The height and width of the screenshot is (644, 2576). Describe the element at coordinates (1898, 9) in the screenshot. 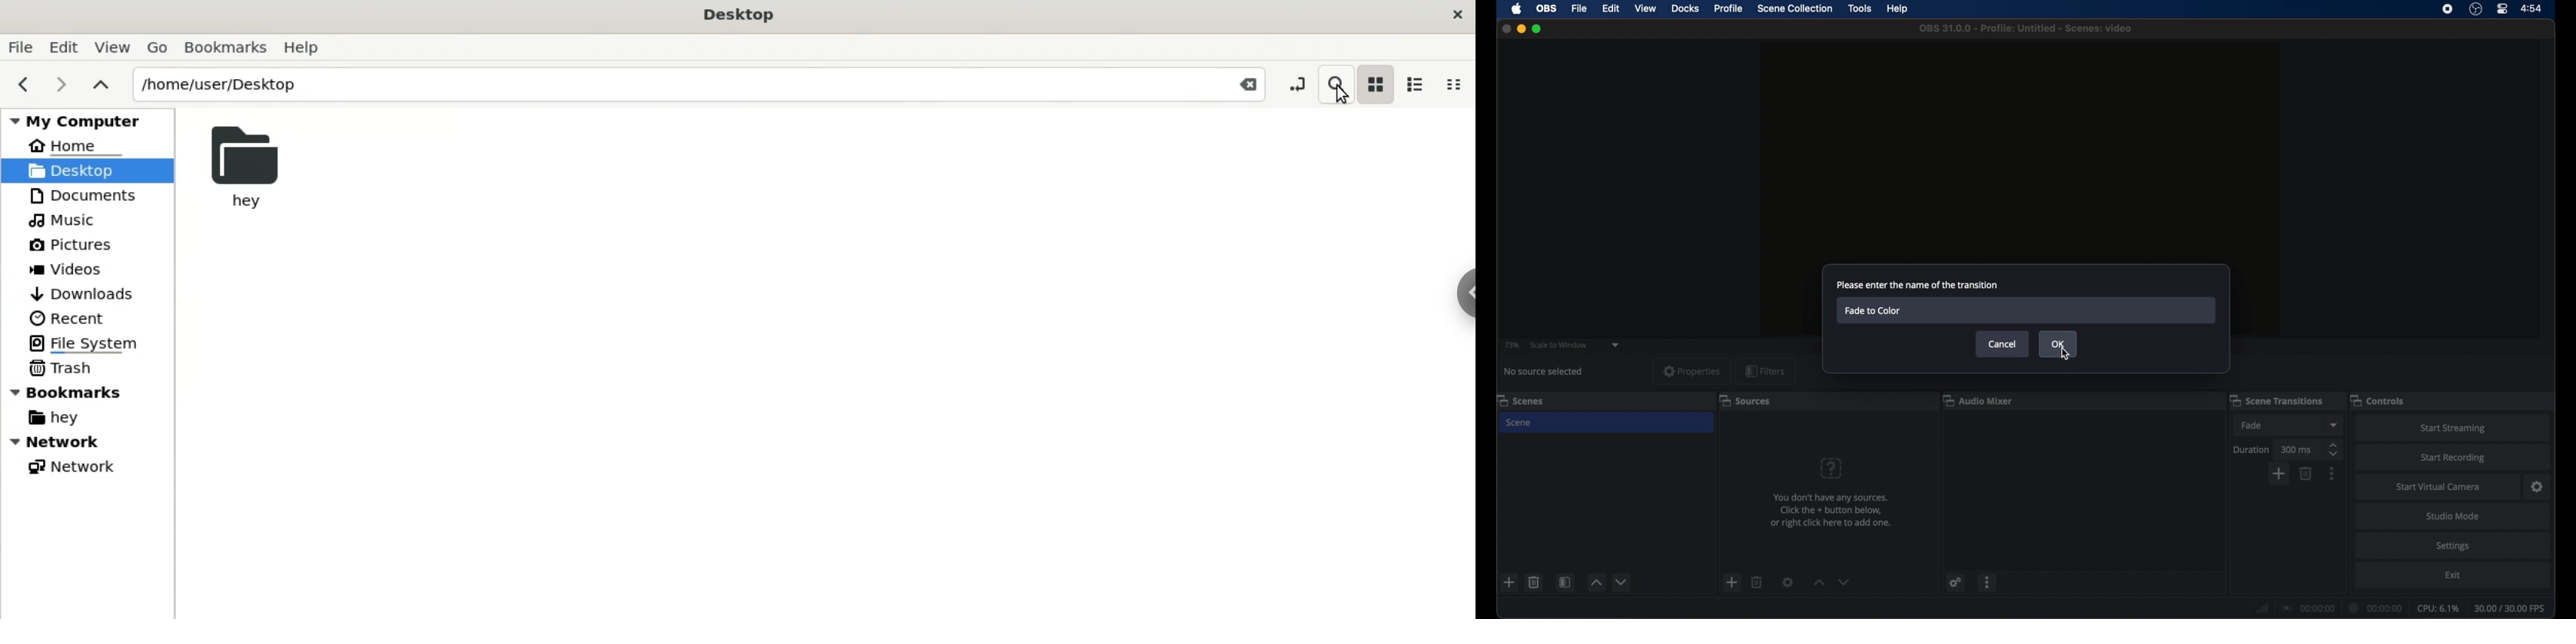

I see `help` at that location.